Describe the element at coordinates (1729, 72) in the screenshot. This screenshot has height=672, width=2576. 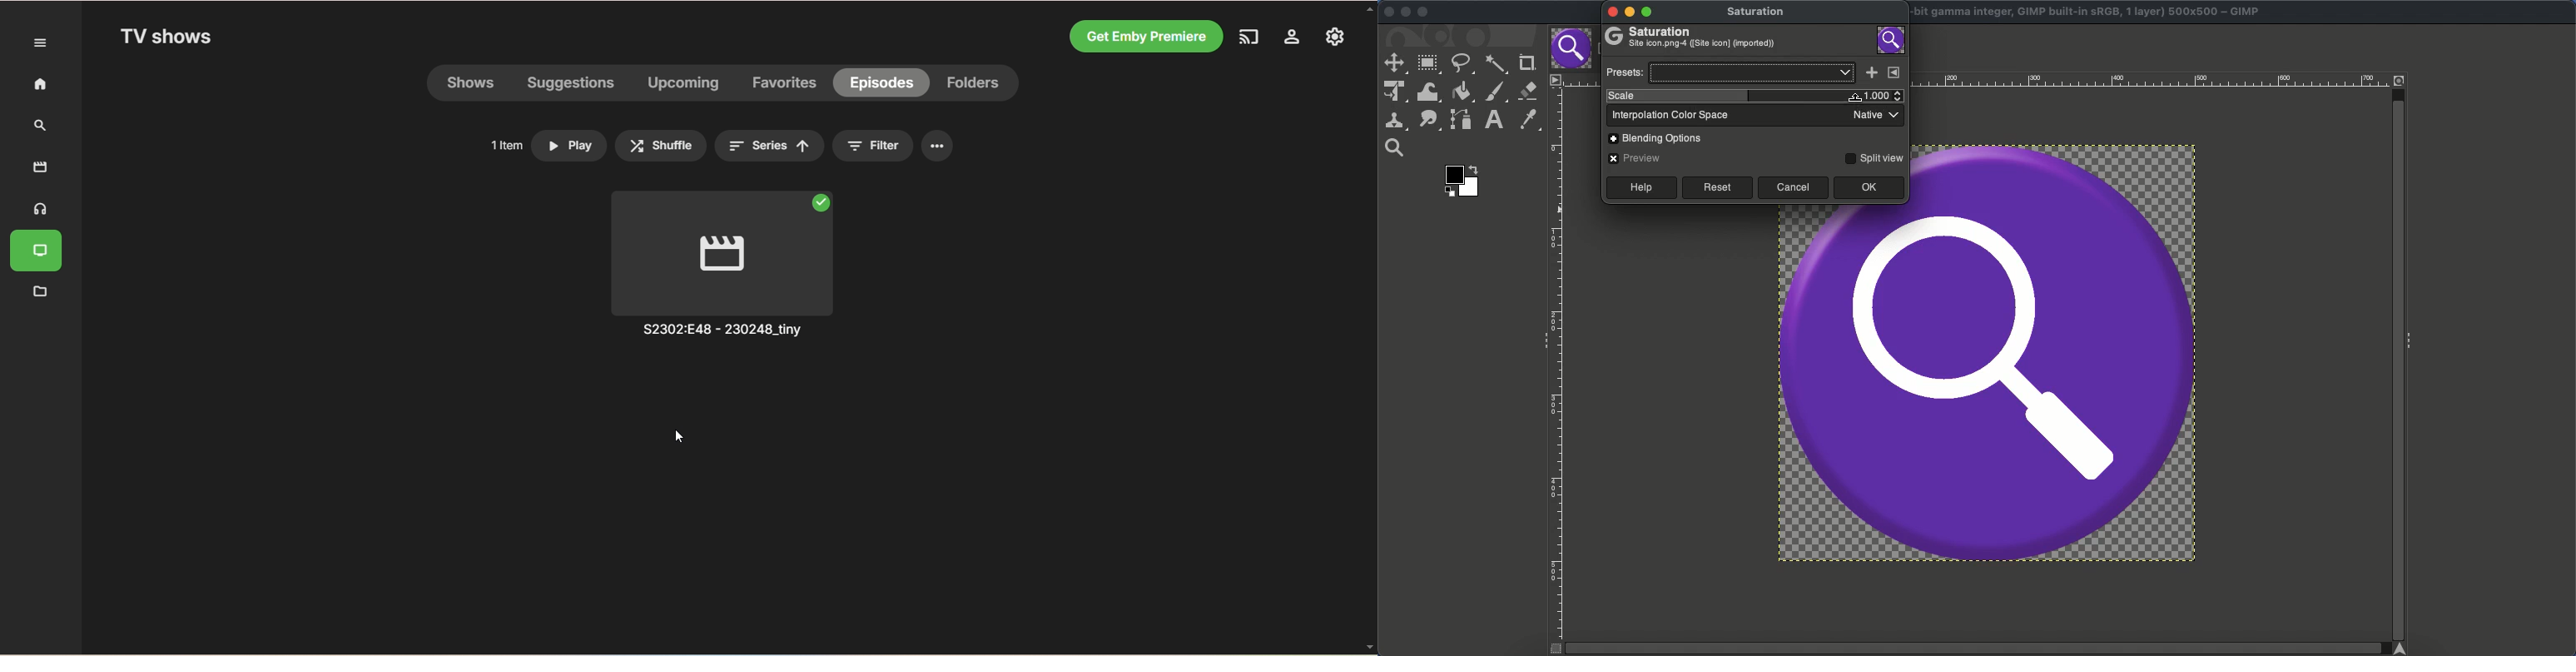
I see `Presets` at that location.